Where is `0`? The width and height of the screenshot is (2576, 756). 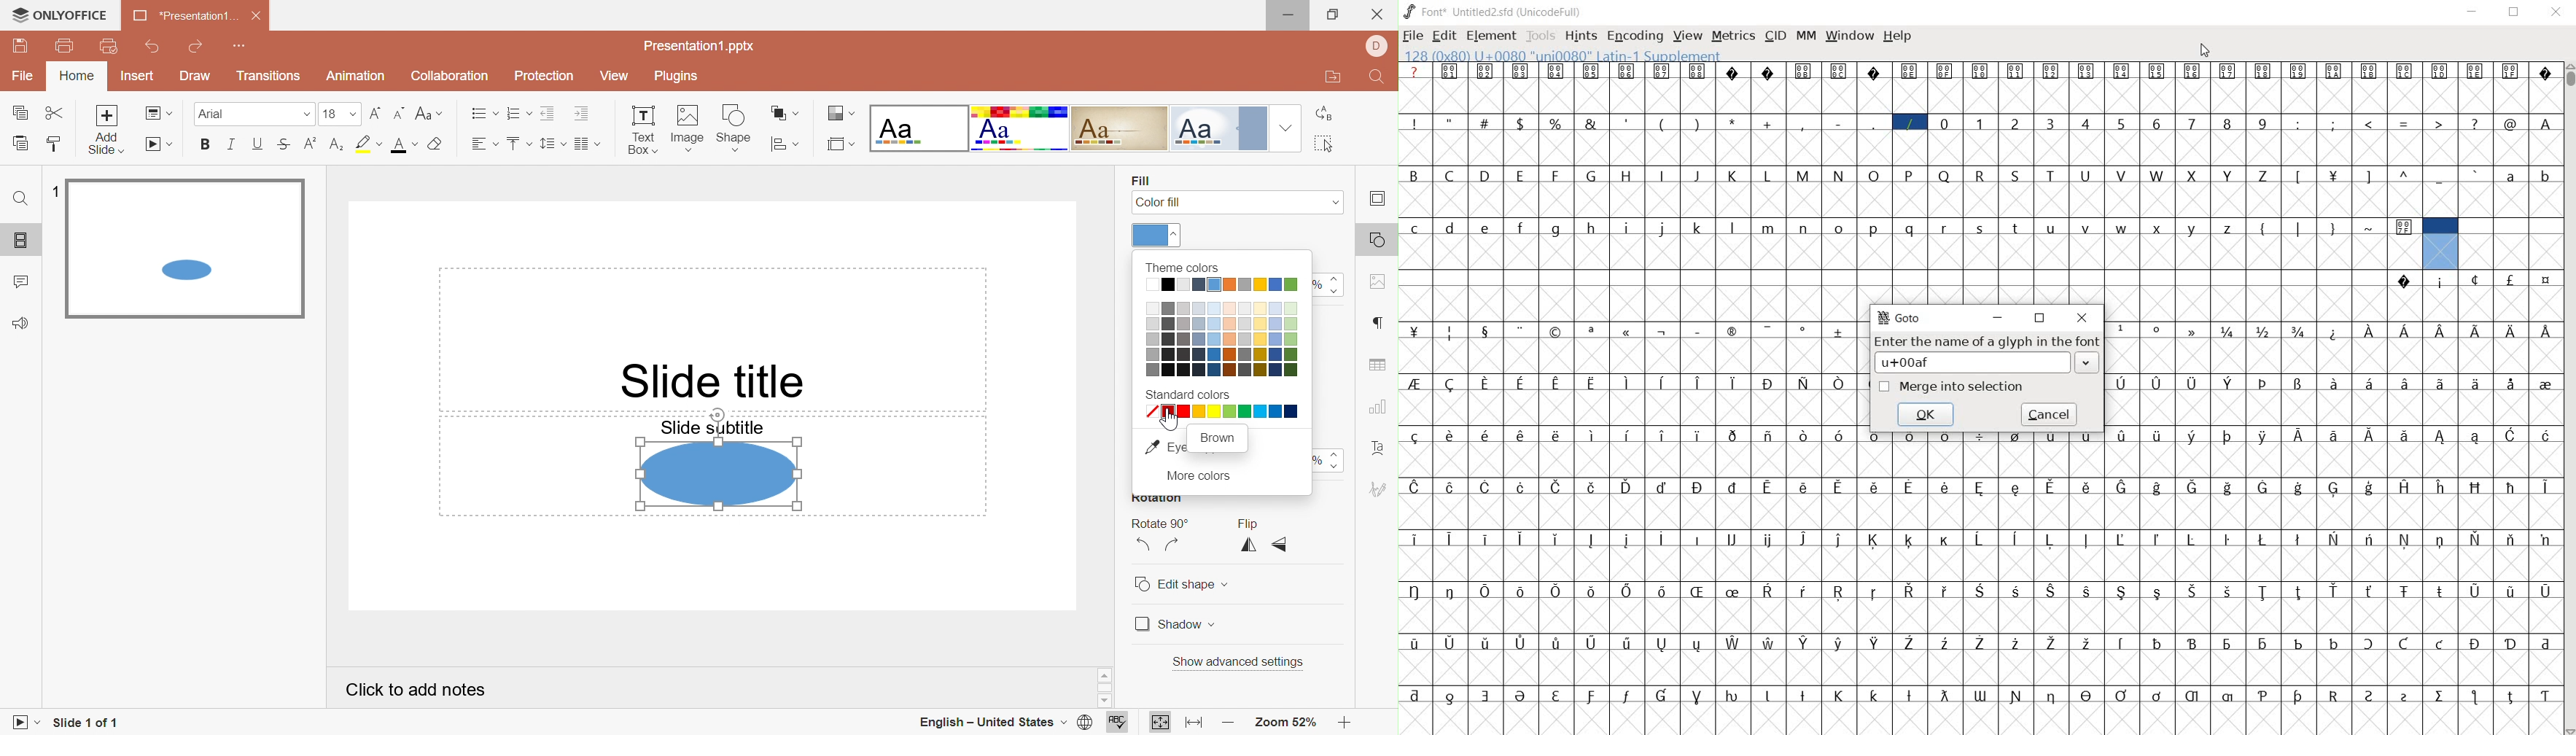 0 is located at coordinates (1946, 122).